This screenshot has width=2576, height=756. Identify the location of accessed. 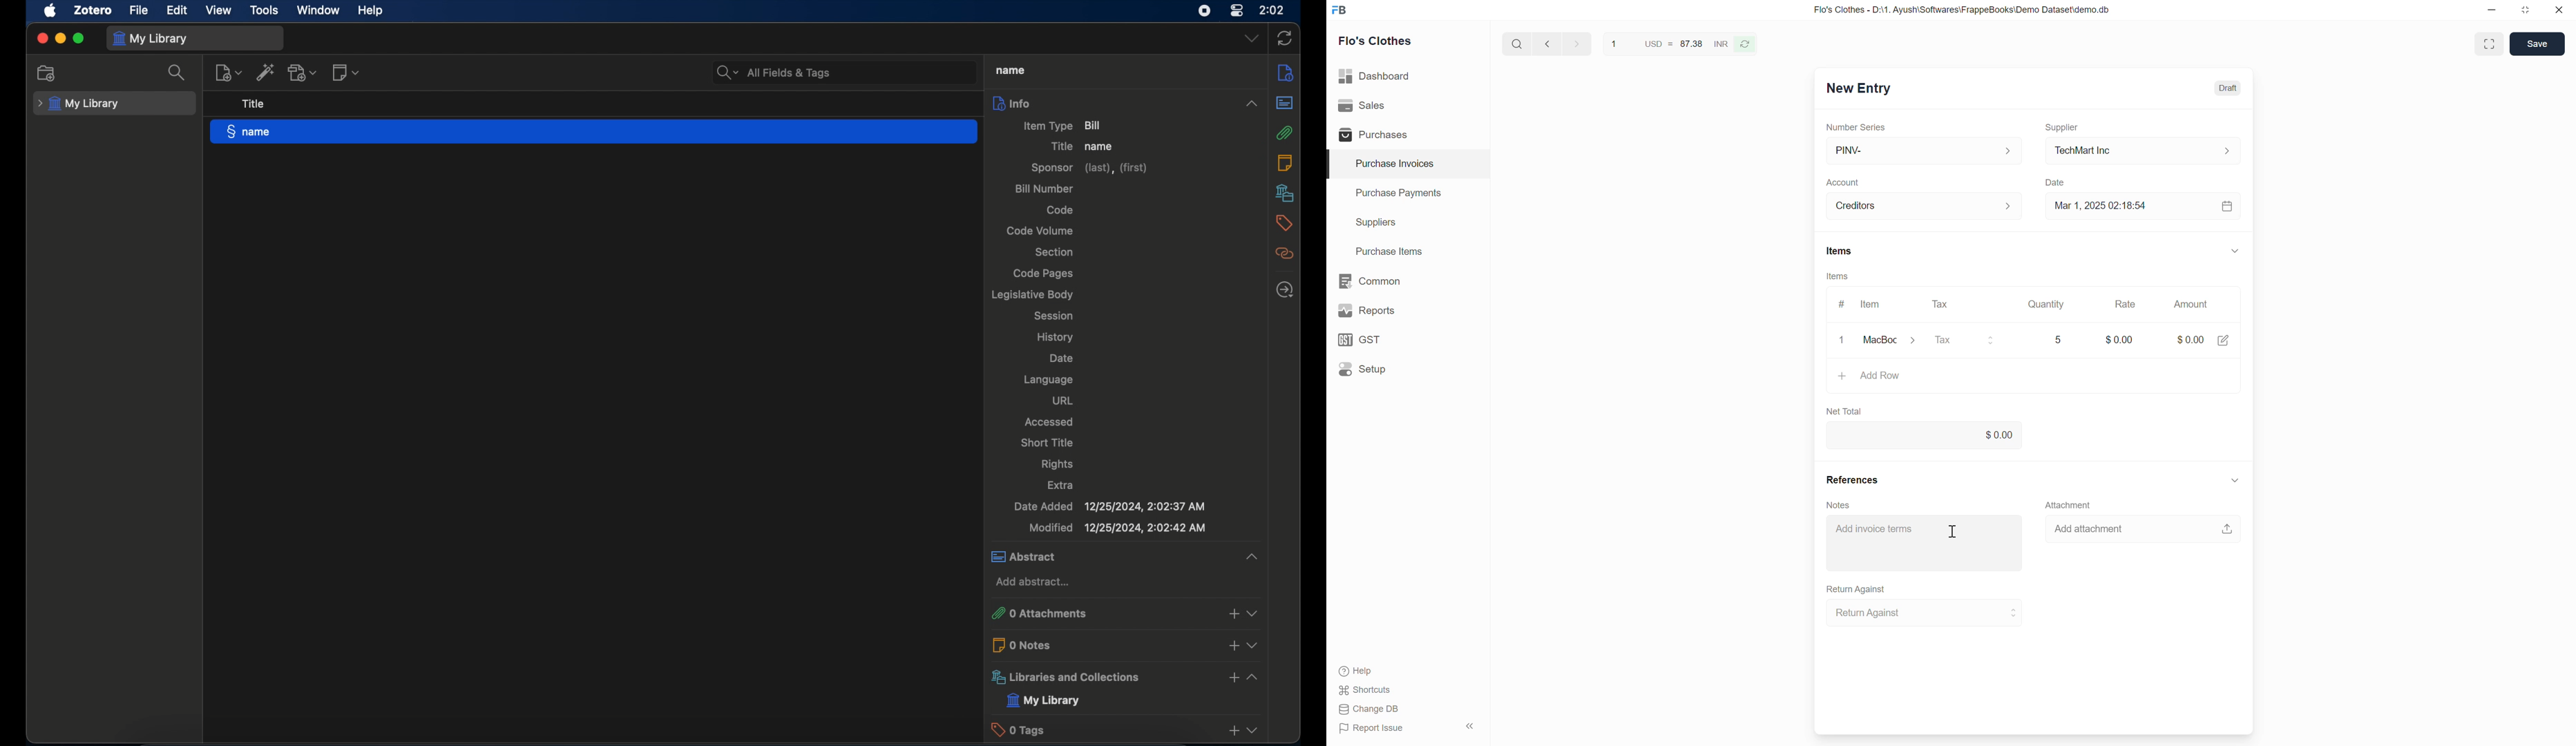
(1048, 421).